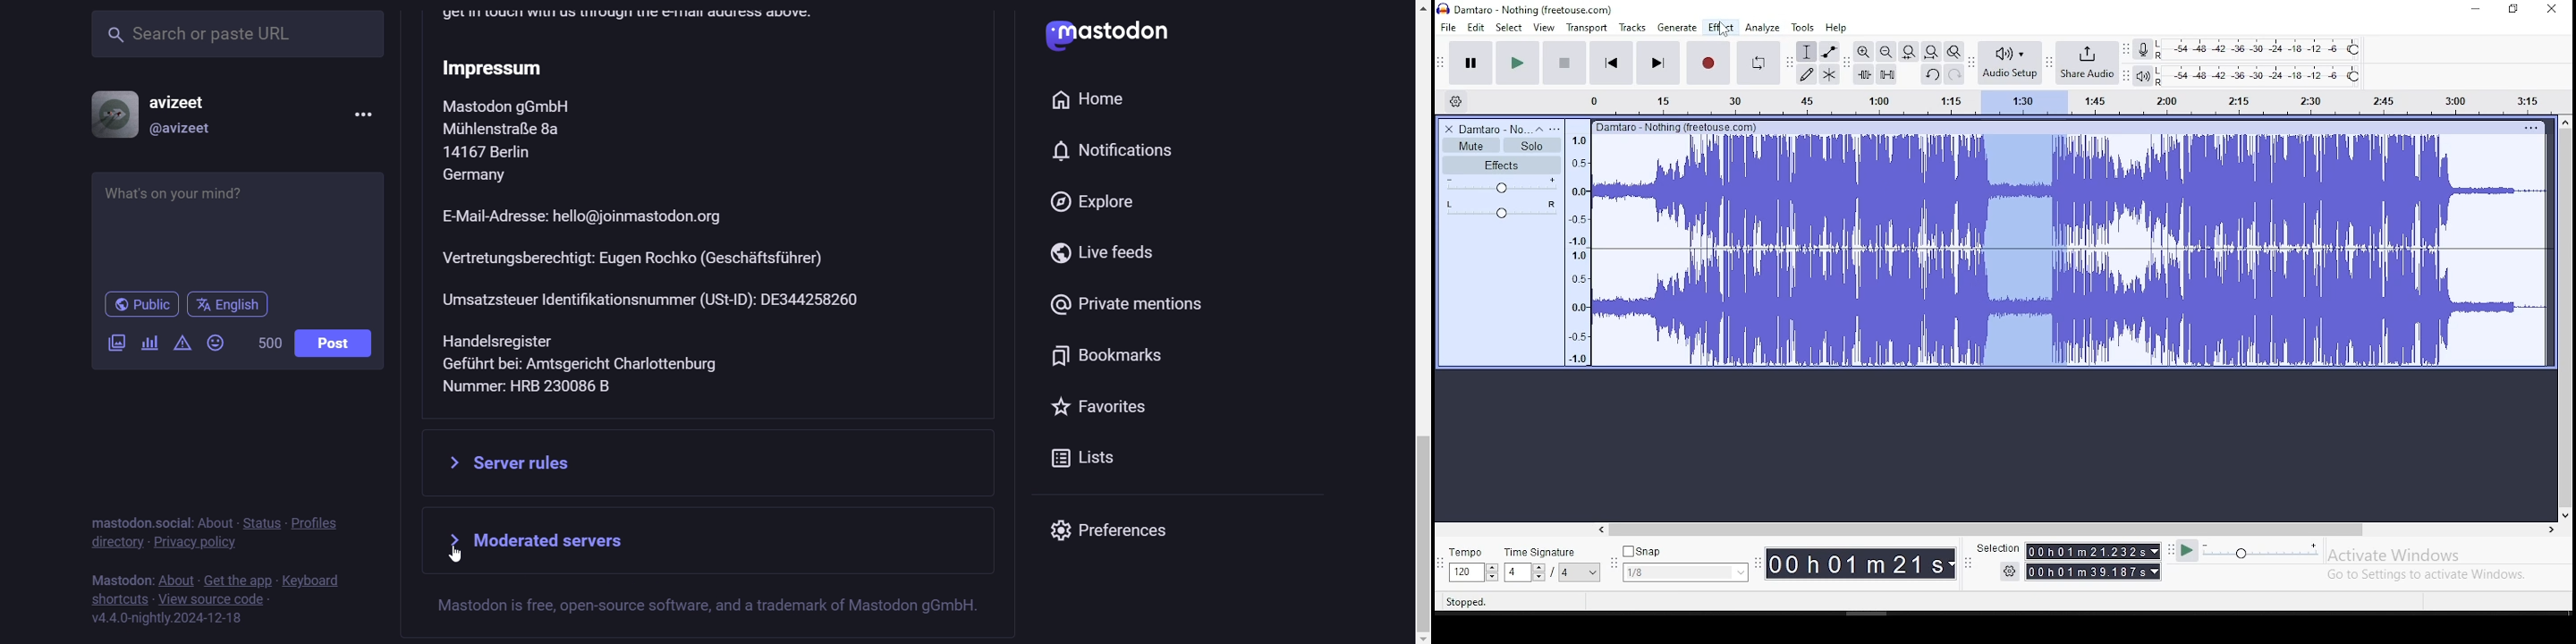 The width and height of the screenshot is (2576, 644). Describe the element at coordinates (719, 543) in the screenshot. I see `Moderated Servers` at that location.